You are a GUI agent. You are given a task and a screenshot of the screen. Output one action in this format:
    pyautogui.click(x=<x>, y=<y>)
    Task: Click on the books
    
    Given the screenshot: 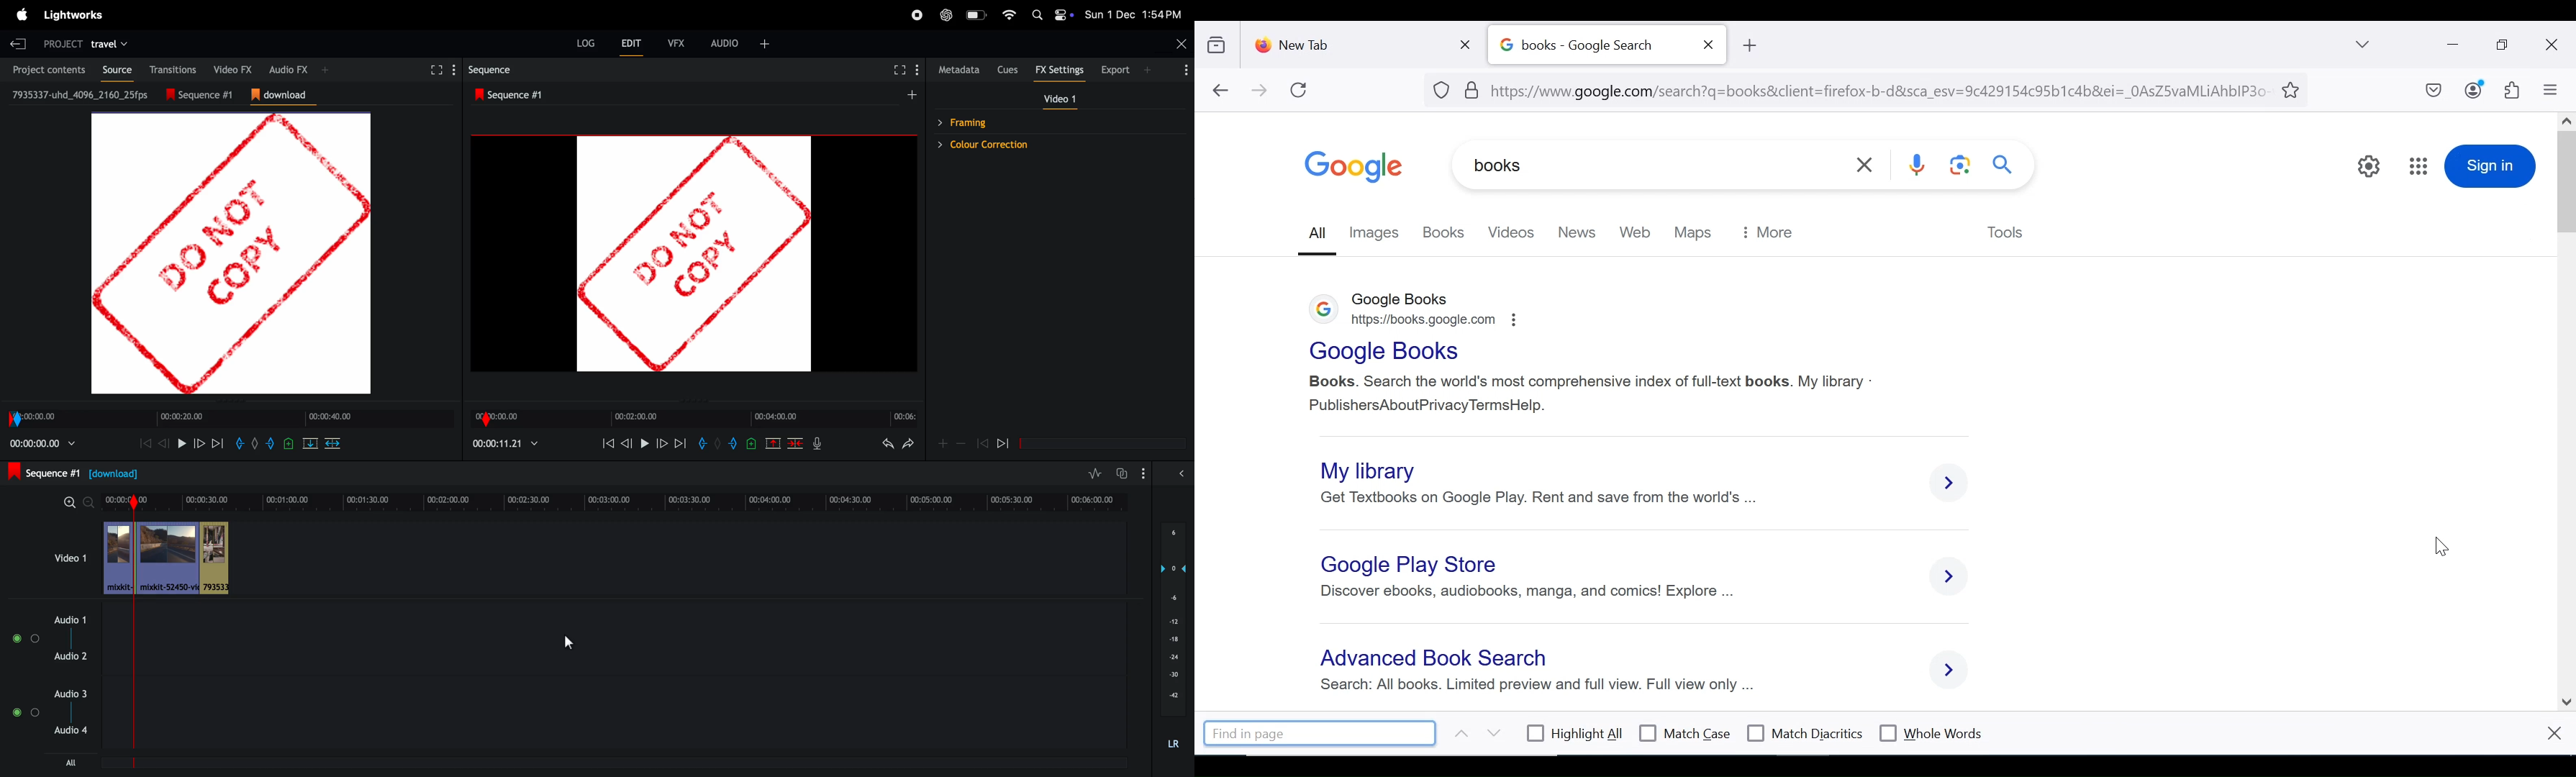 What is the action you would take?
    pyautogui.click(x=1445, y=232)
    